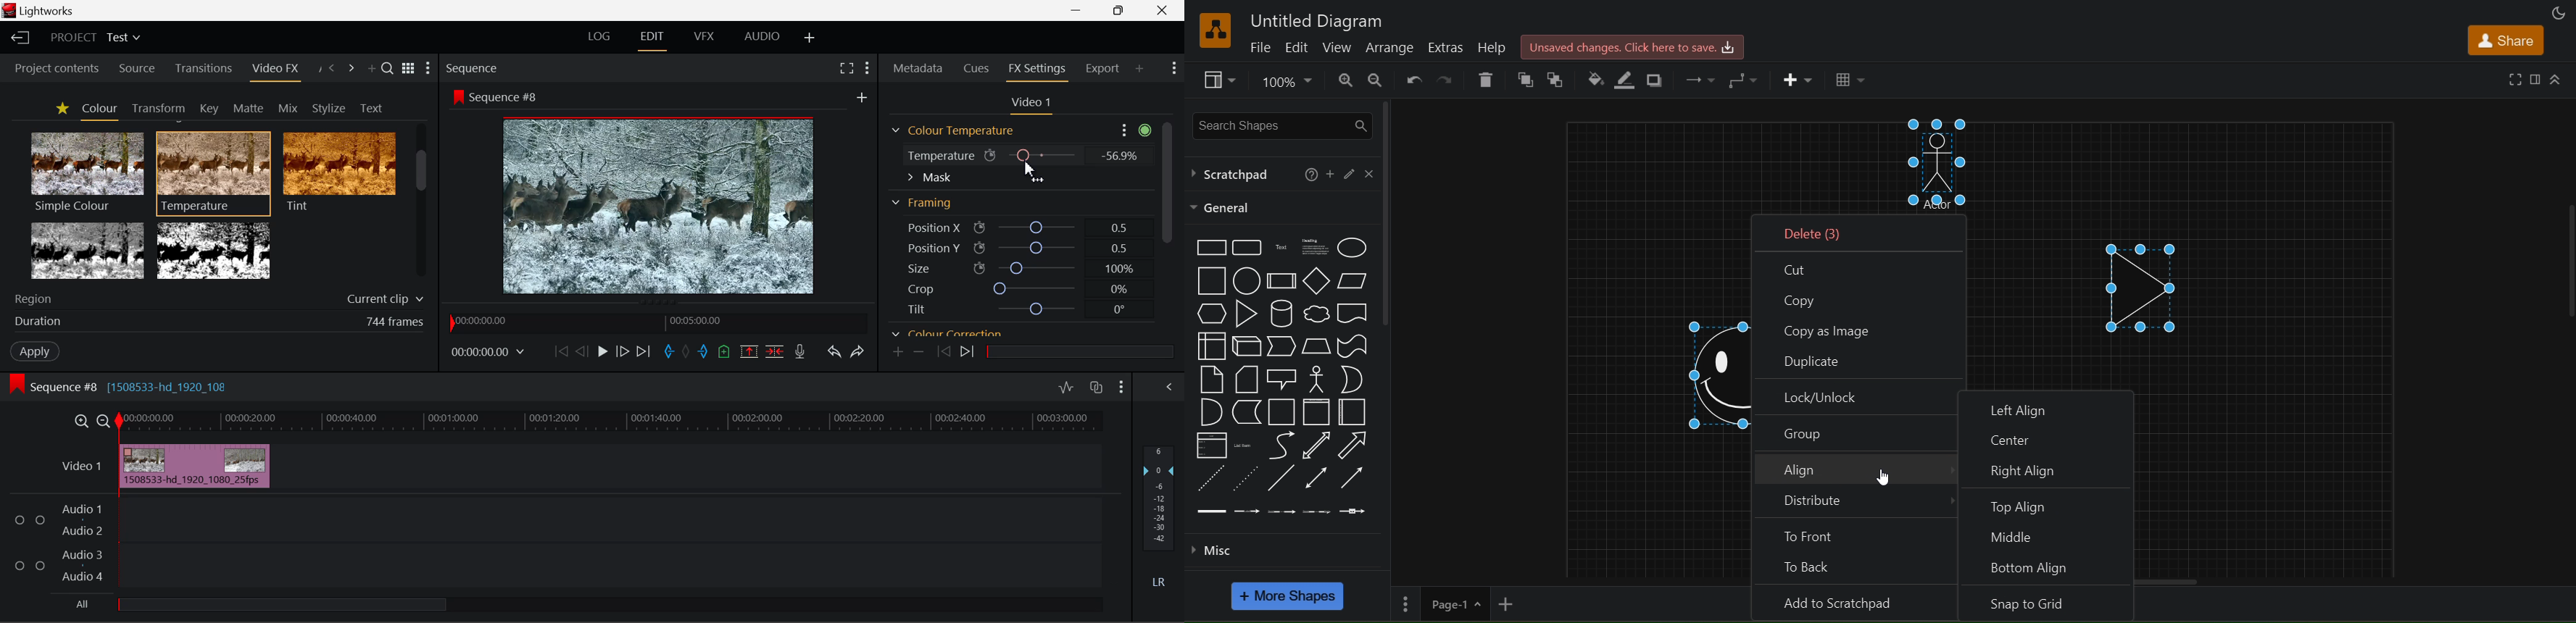 This screenshot has width=2576, height=644. What do you see at coordinates (86, 171) in the screenshot?
I see `Simple Colour` at bounding box center [86, 171].